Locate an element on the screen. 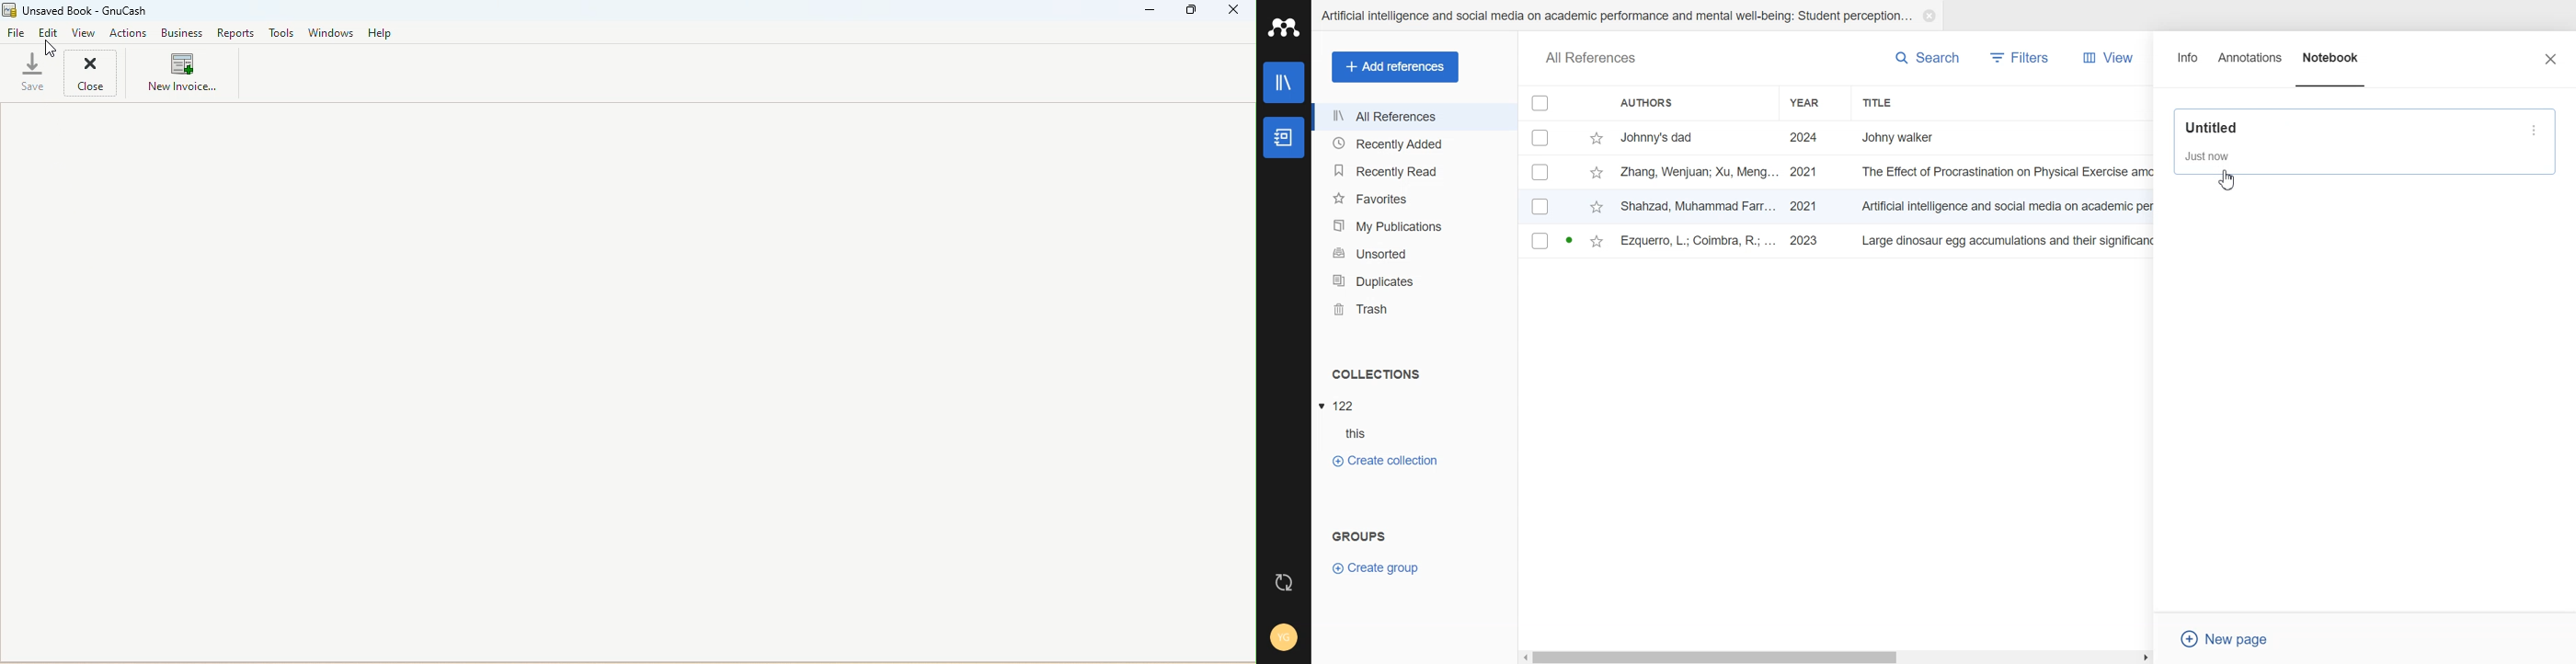 The image size is (2576, 672). Minimize is located at coordinates (1152, 11).